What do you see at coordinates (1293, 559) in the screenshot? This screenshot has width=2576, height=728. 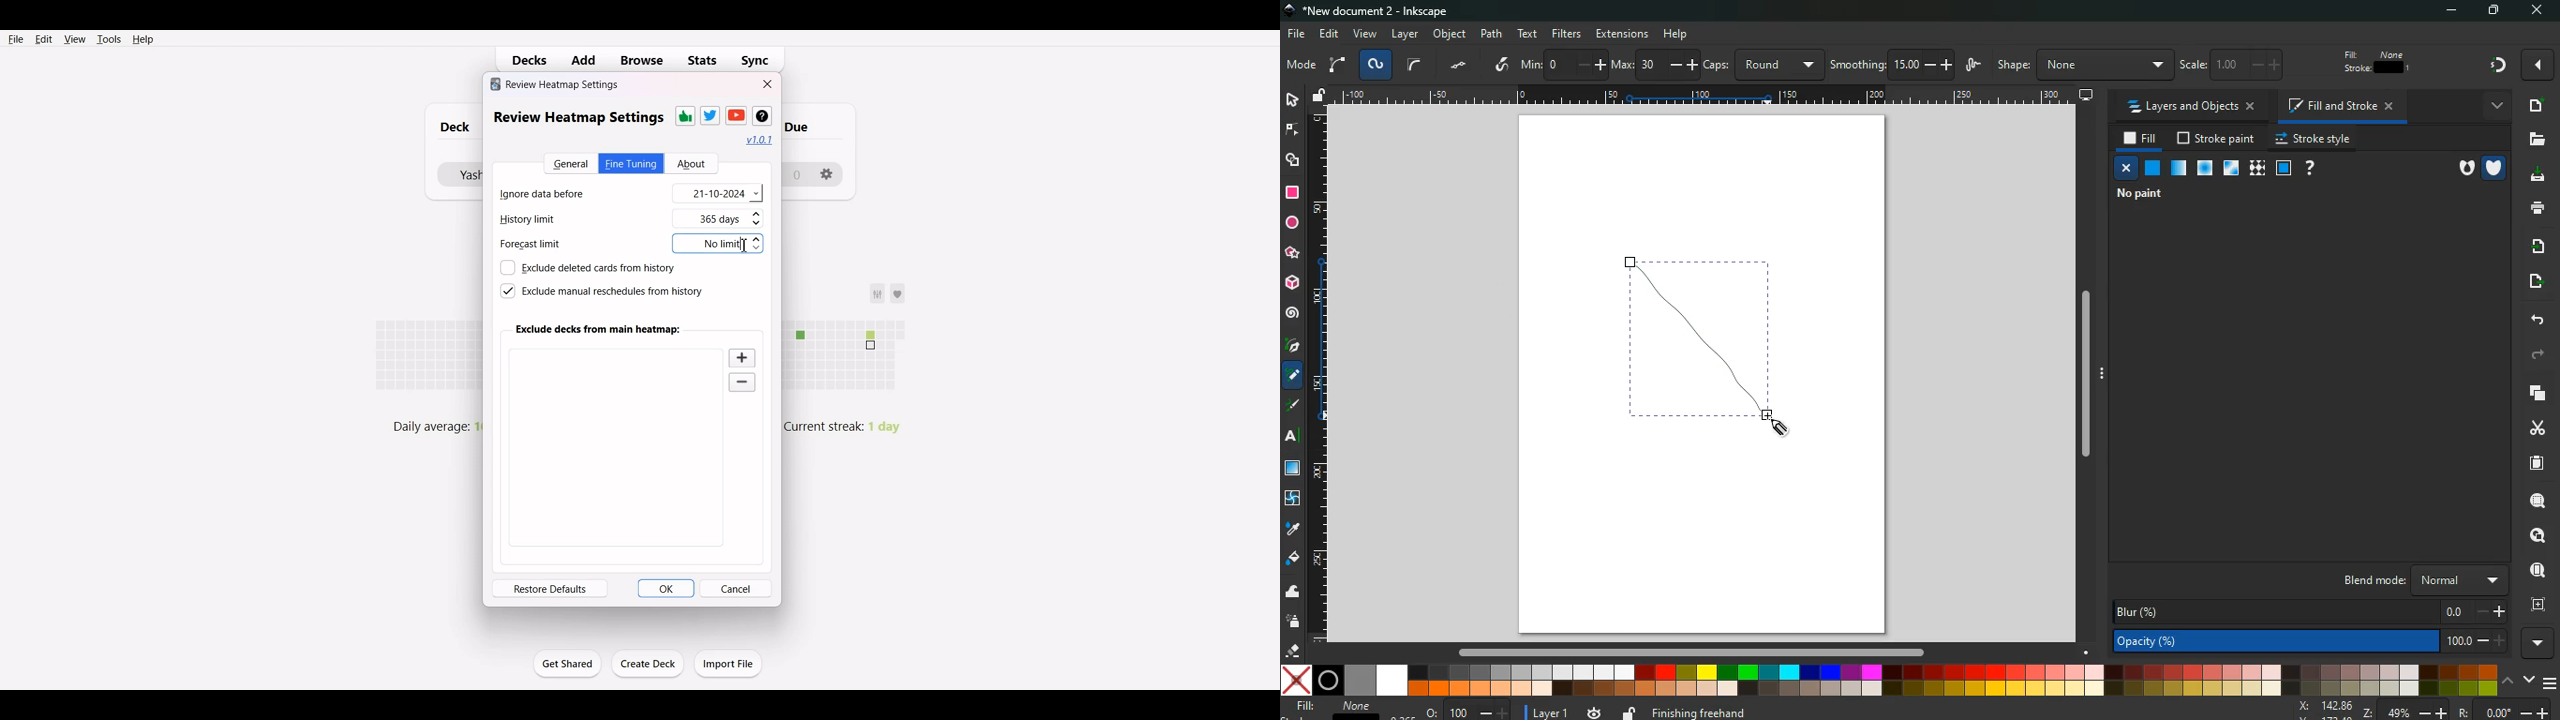 I see `fill` at bounding box center [1293, 559].